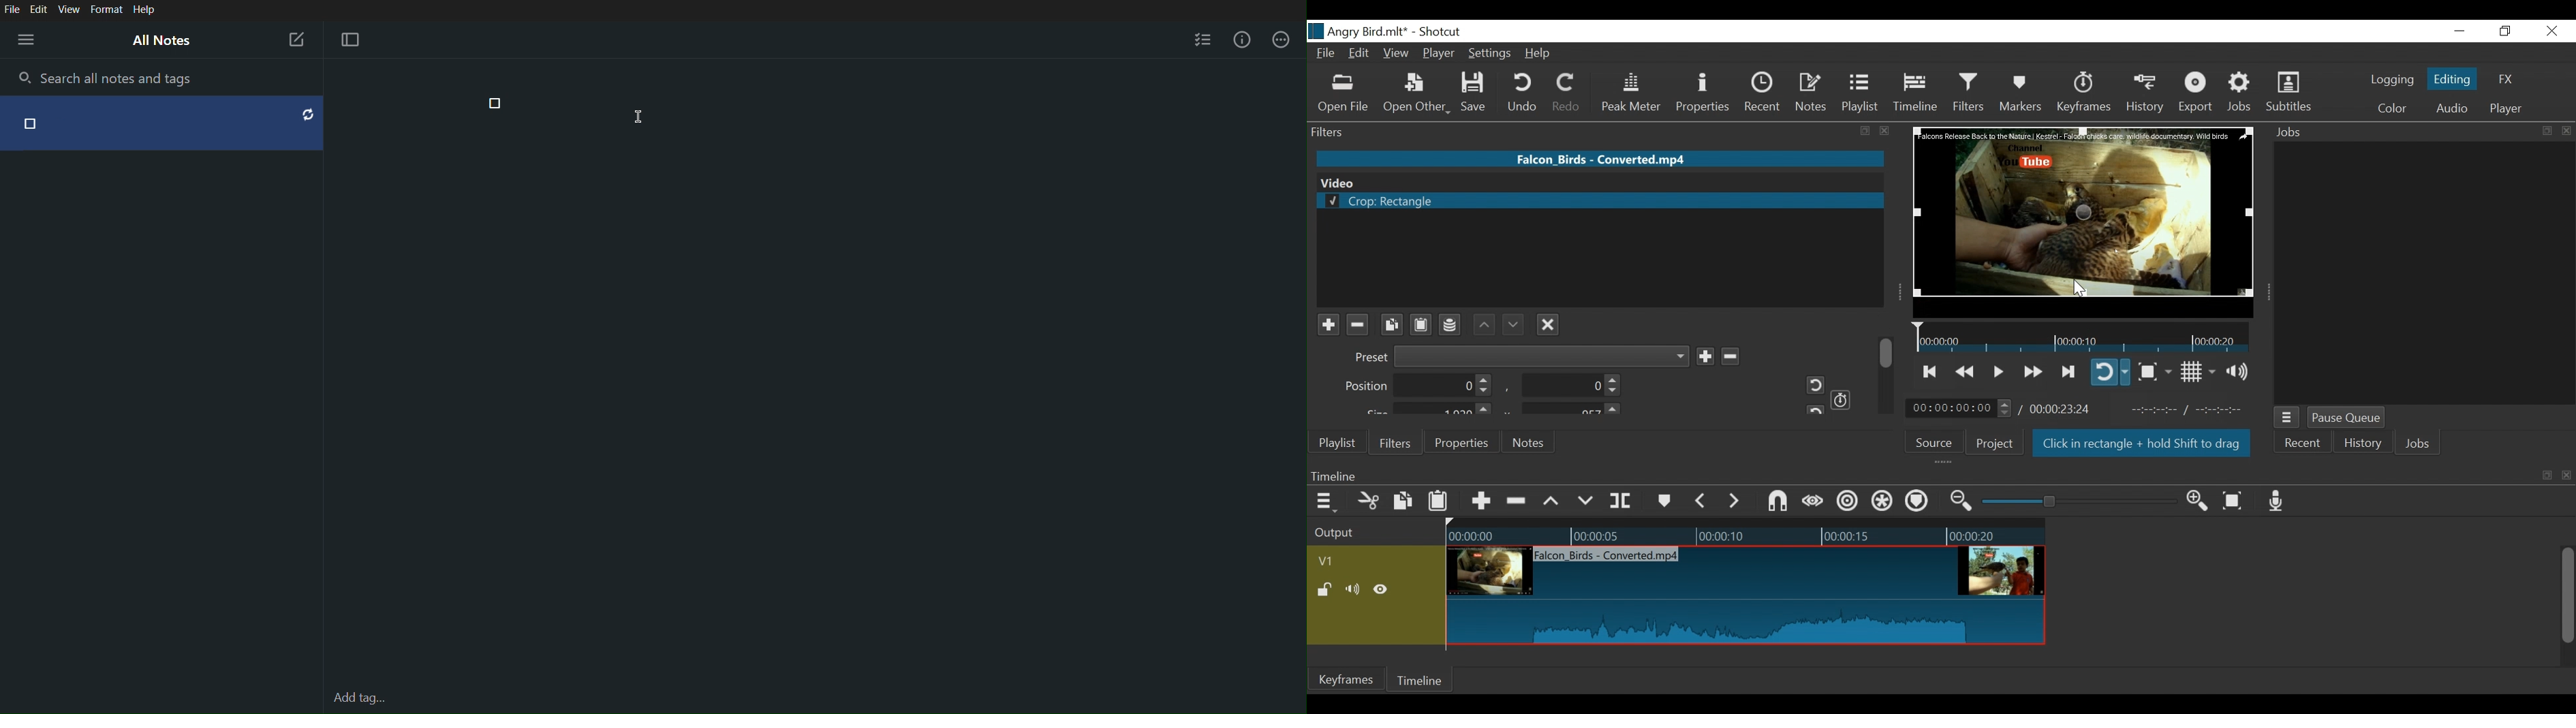  I want to click on Recent, so click(2301, 445).